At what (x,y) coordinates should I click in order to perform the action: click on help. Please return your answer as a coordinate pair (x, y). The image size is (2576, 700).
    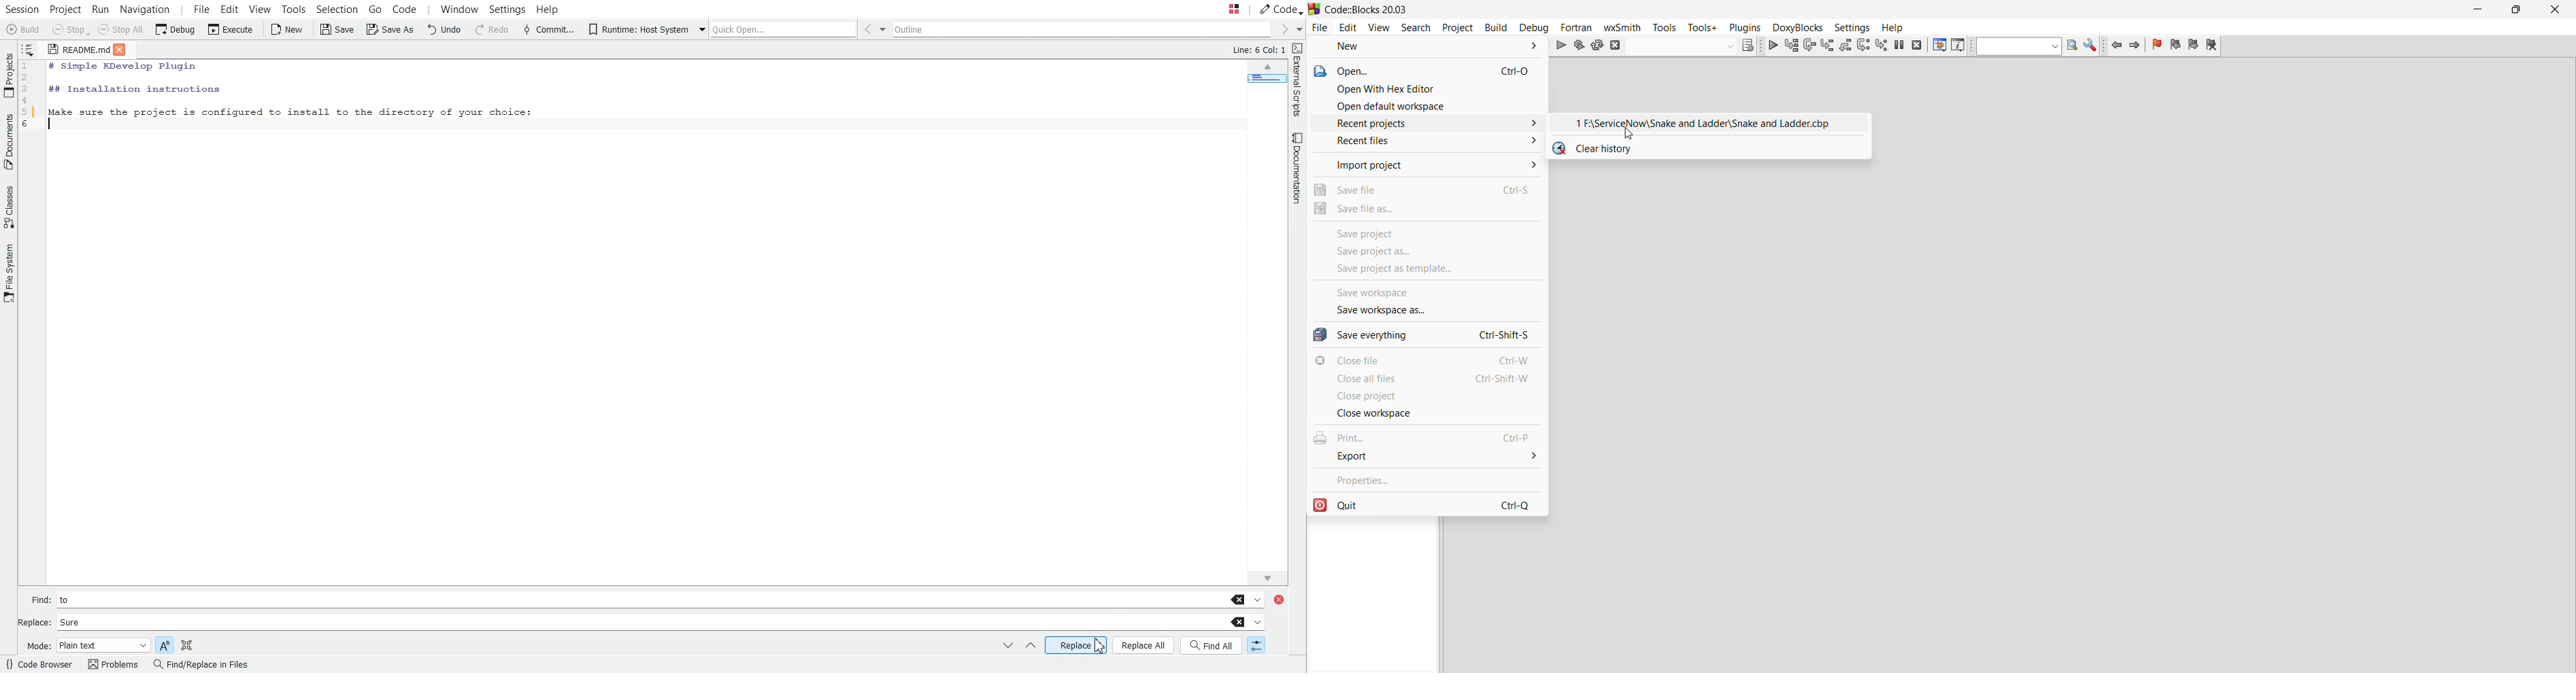
    Looking at the image, I should click on (1891, 26).